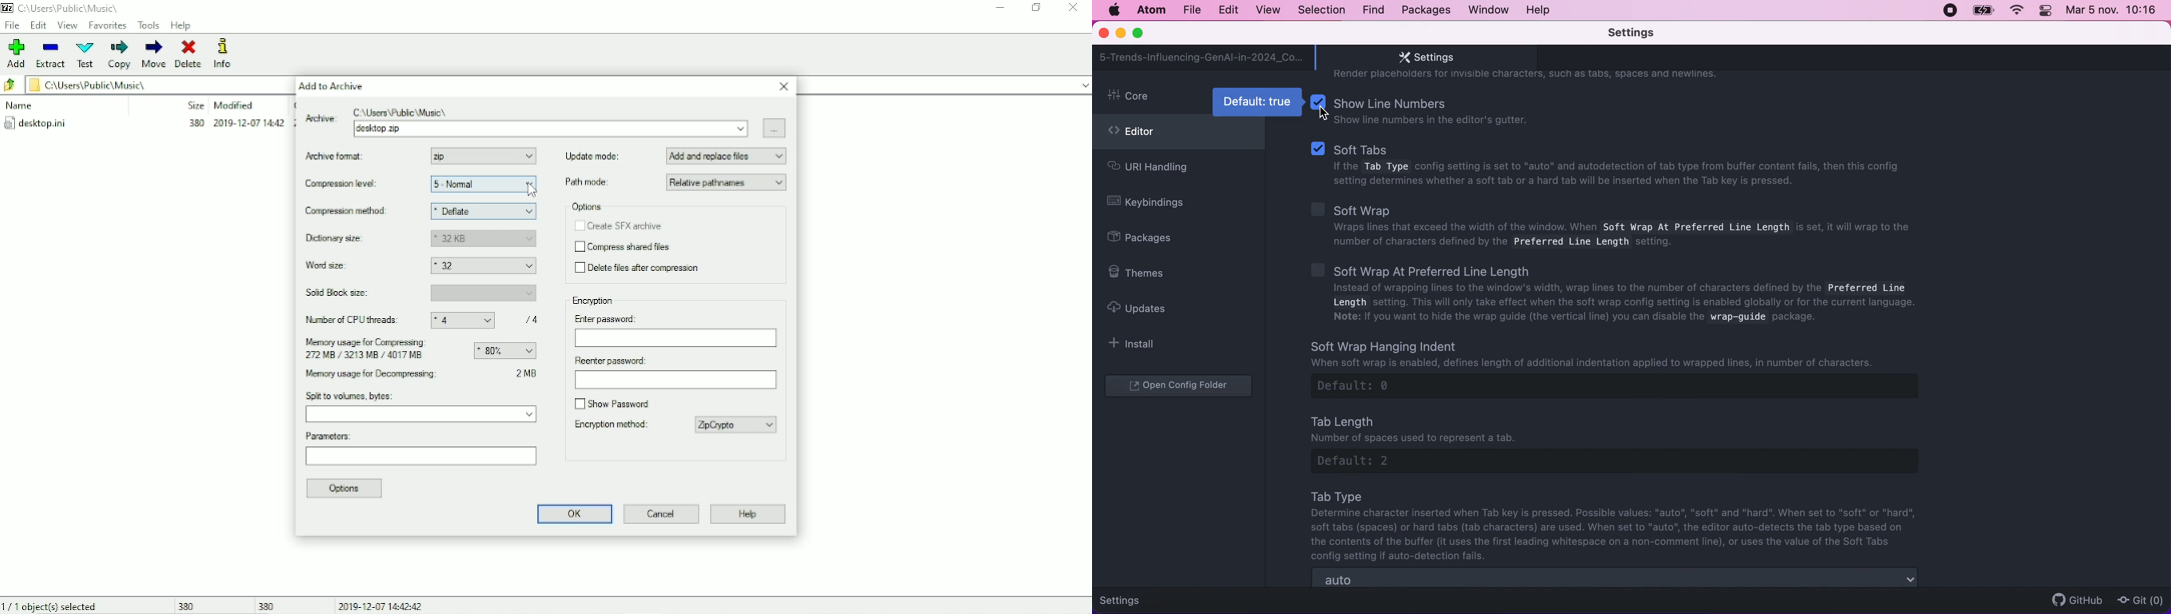  What do you see at coordinates (2016, 11) in the screenshot?
I see `wifi` at bounding box center [2016, 11].